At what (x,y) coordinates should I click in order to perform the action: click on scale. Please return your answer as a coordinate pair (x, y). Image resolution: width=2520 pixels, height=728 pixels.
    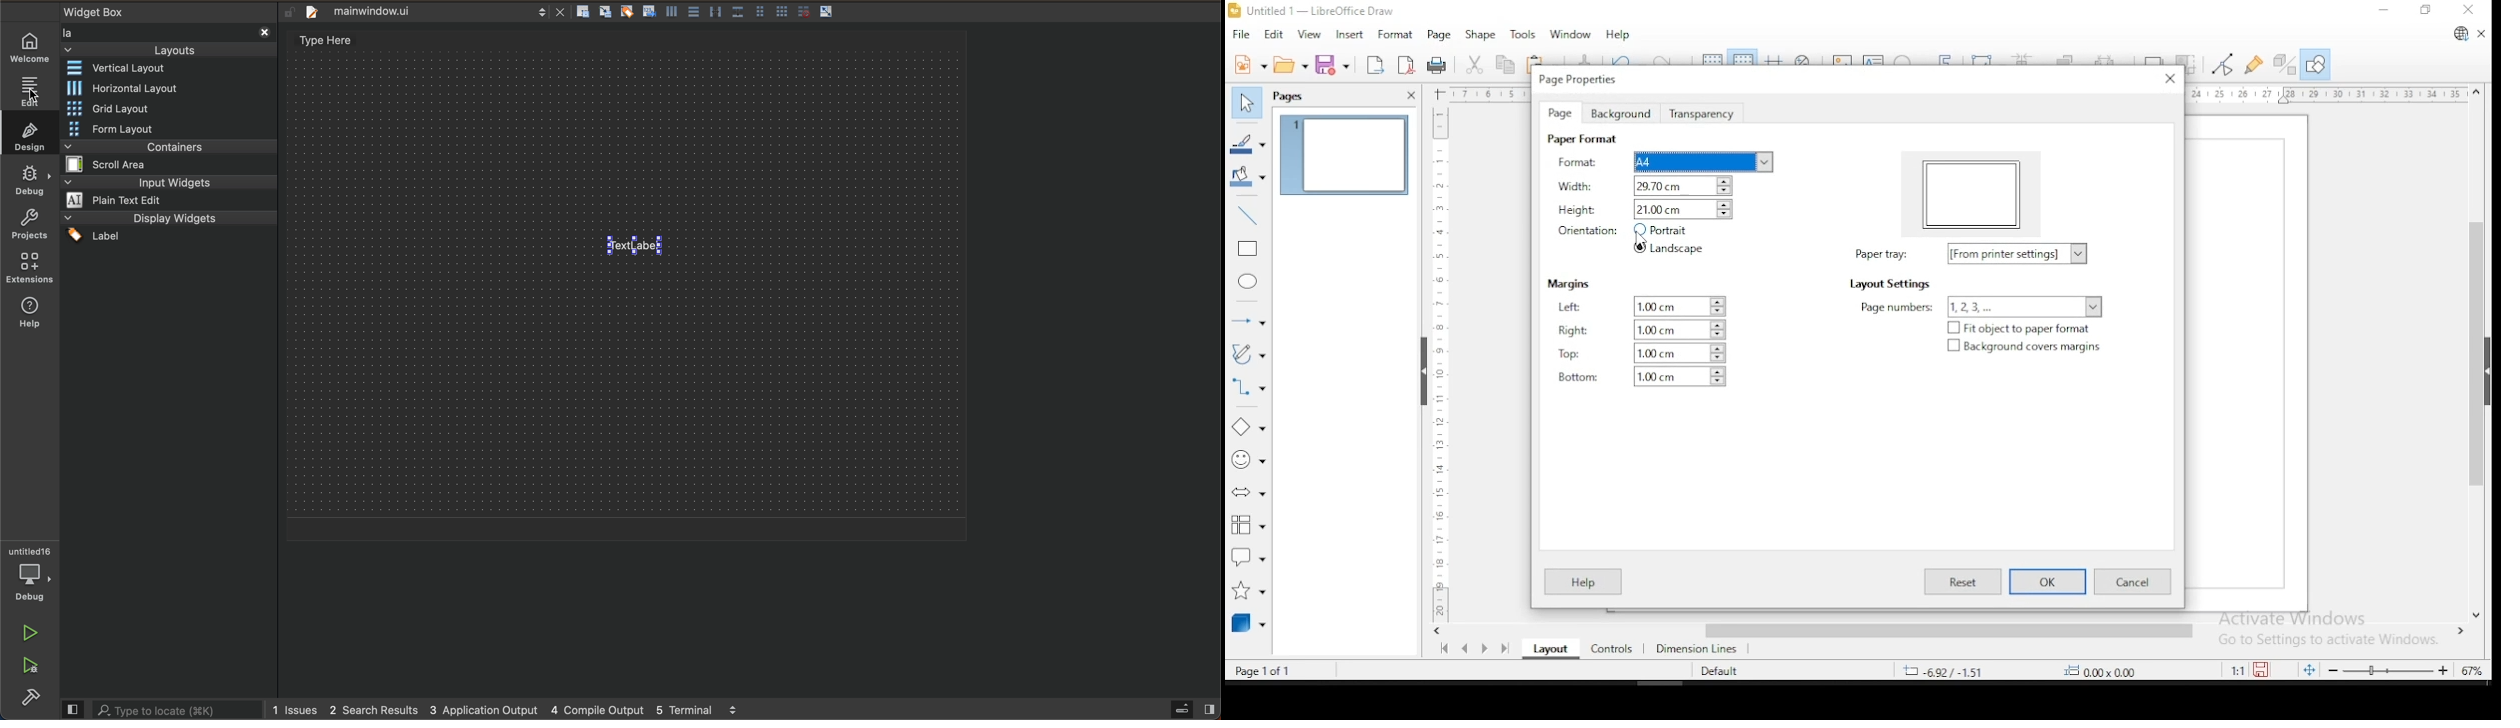
    Looking at the image, I should click on (2326, 95).